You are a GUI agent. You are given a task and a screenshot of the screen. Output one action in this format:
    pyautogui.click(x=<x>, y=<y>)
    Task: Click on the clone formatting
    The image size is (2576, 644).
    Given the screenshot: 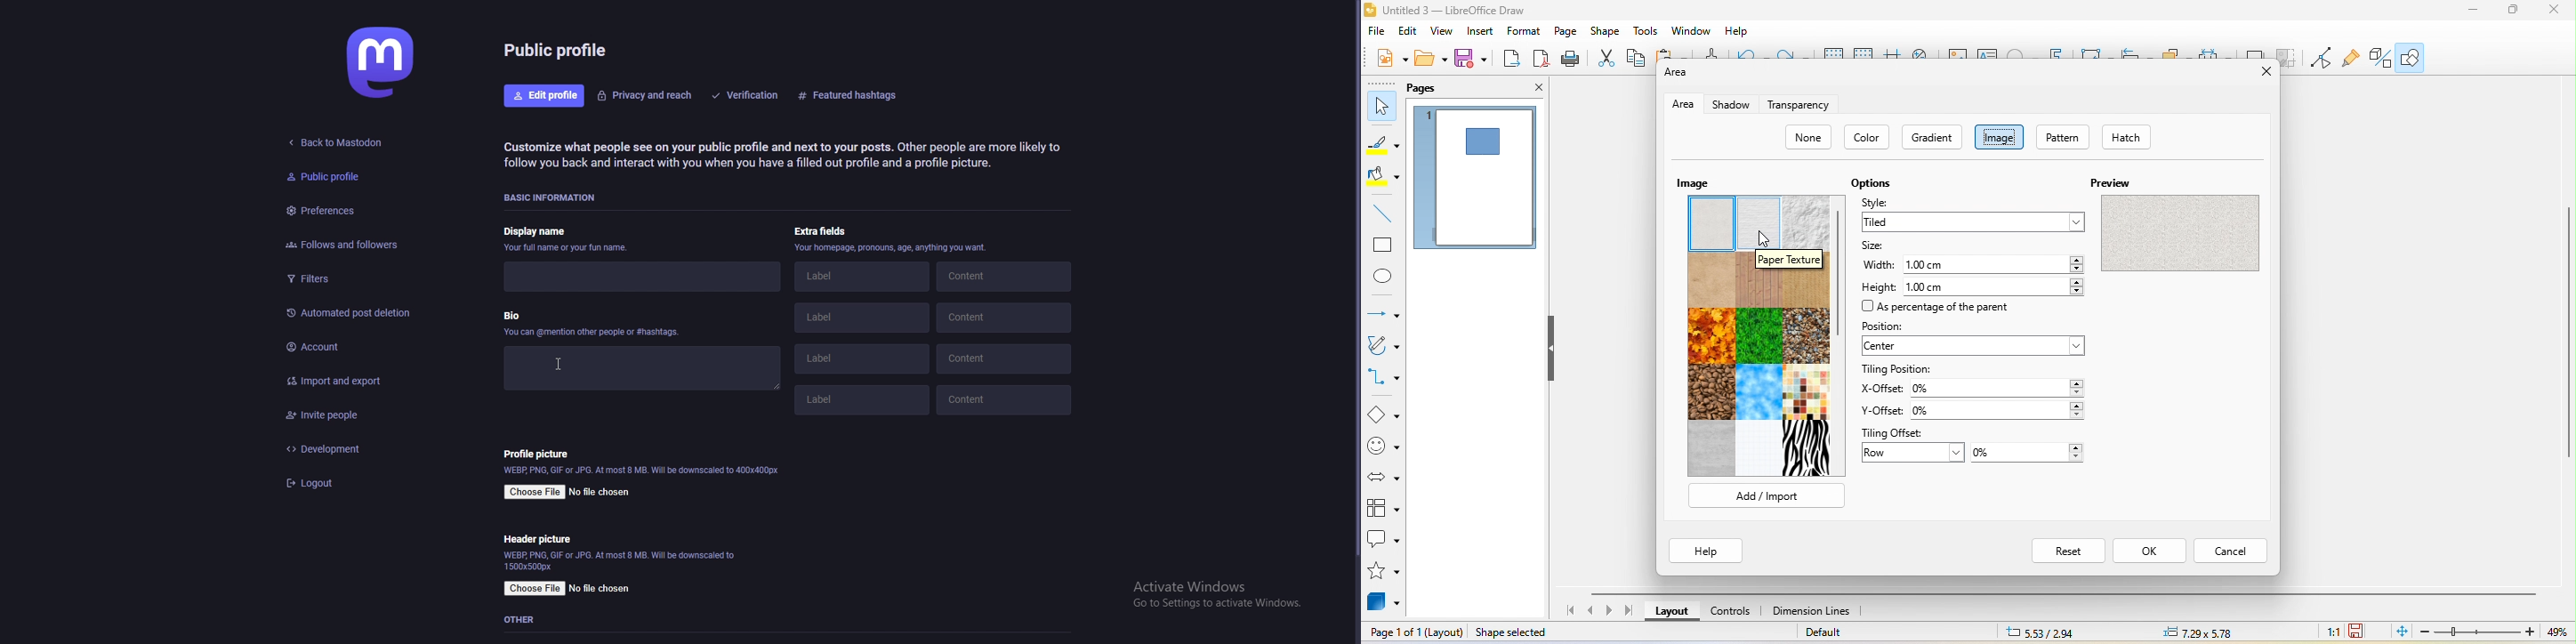 What is the action you would take?
    pyautogui.click(x=1711, y=54)
    